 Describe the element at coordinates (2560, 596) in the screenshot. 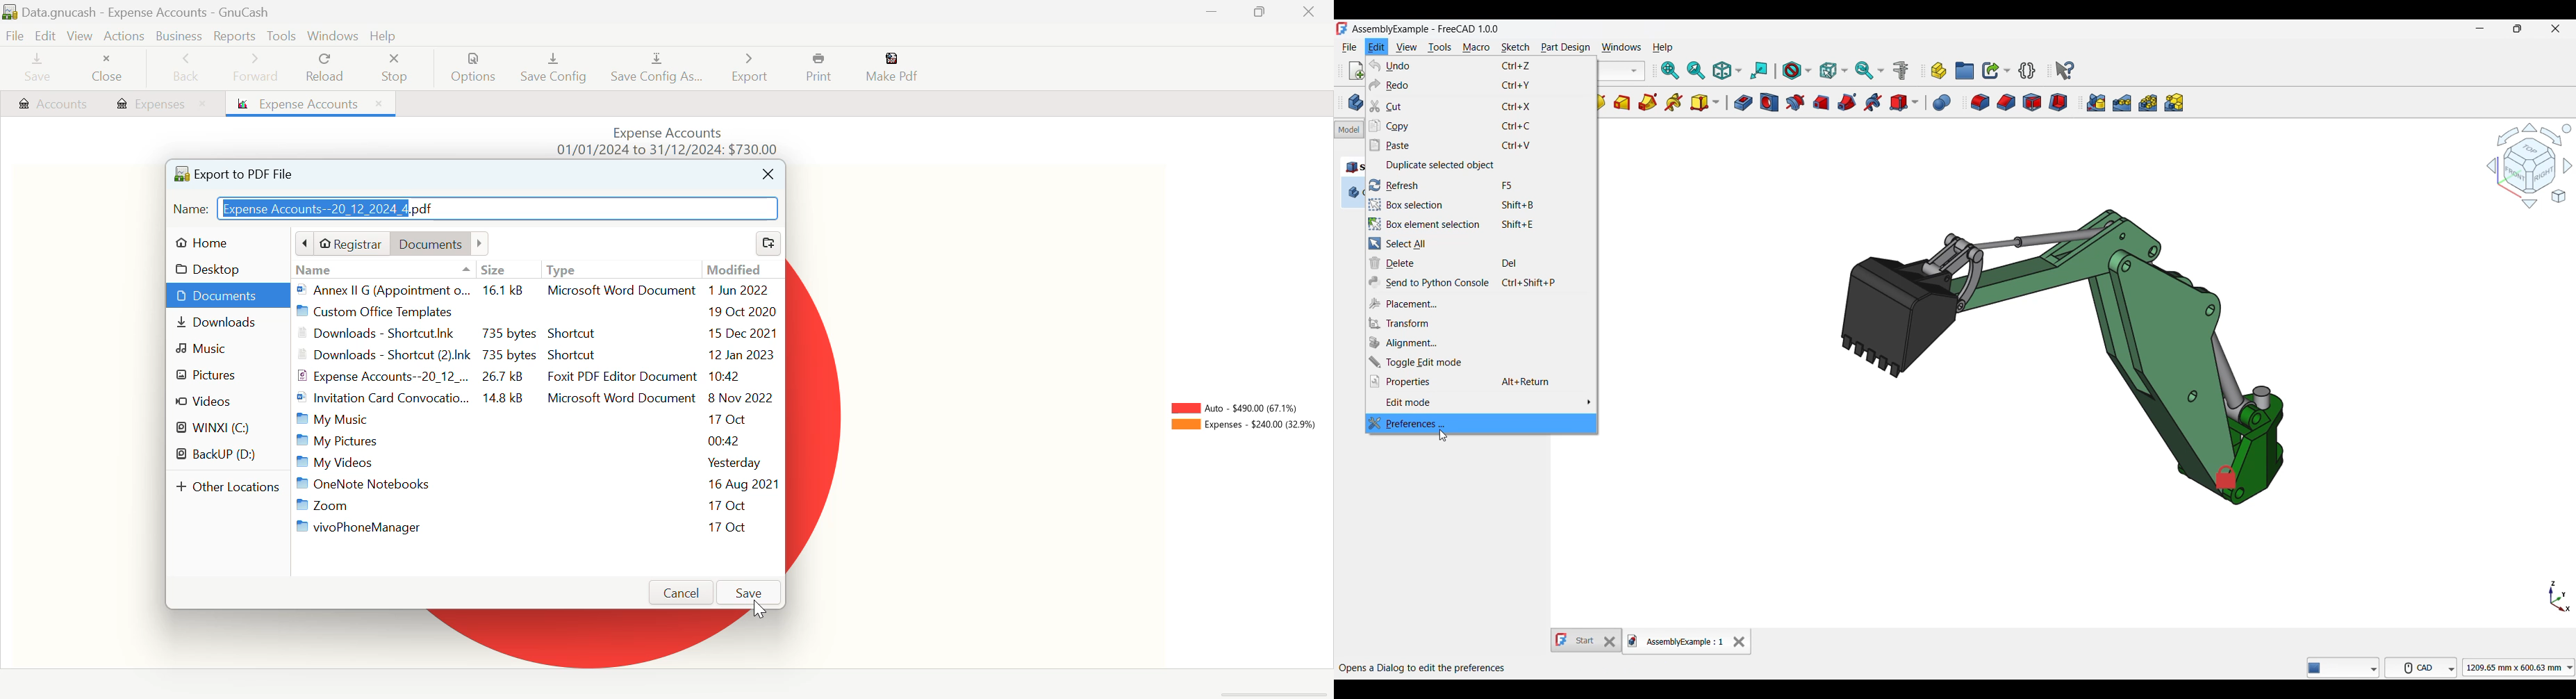

I see `Axis navigation` at that location.